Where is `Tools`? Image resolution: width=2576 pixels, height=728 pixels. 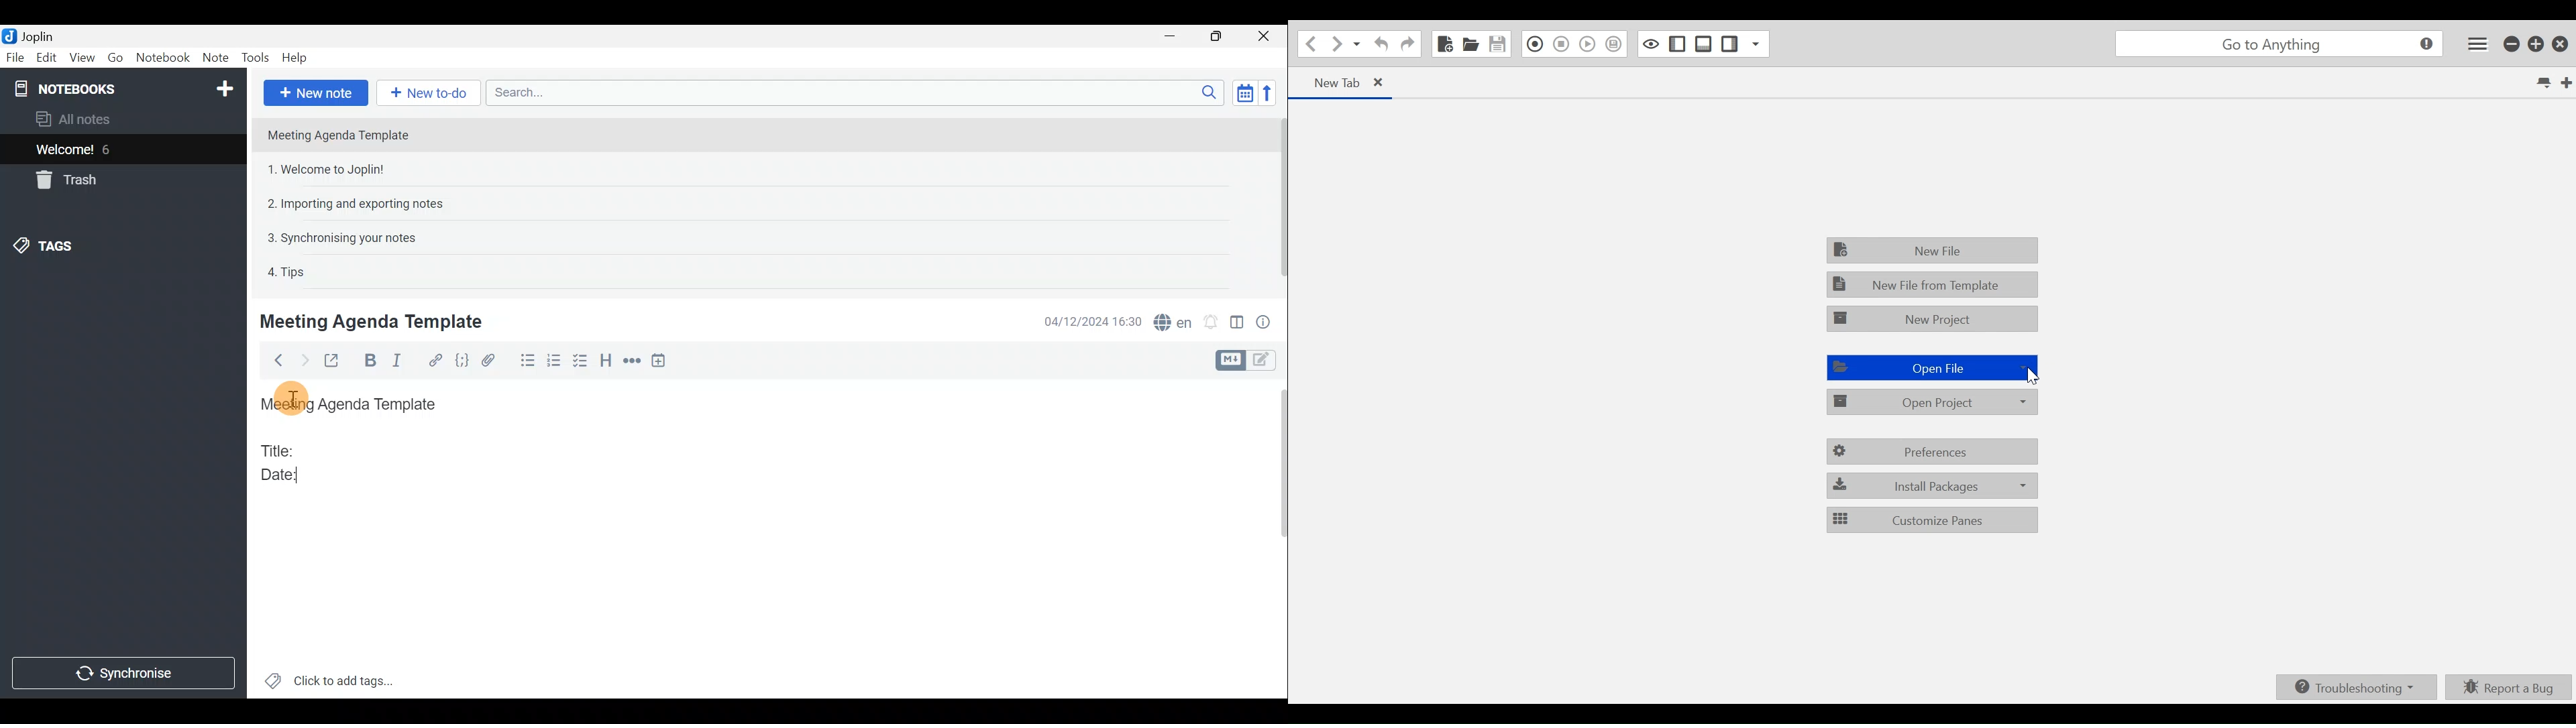 Tools is located at coordinates (254, 56).